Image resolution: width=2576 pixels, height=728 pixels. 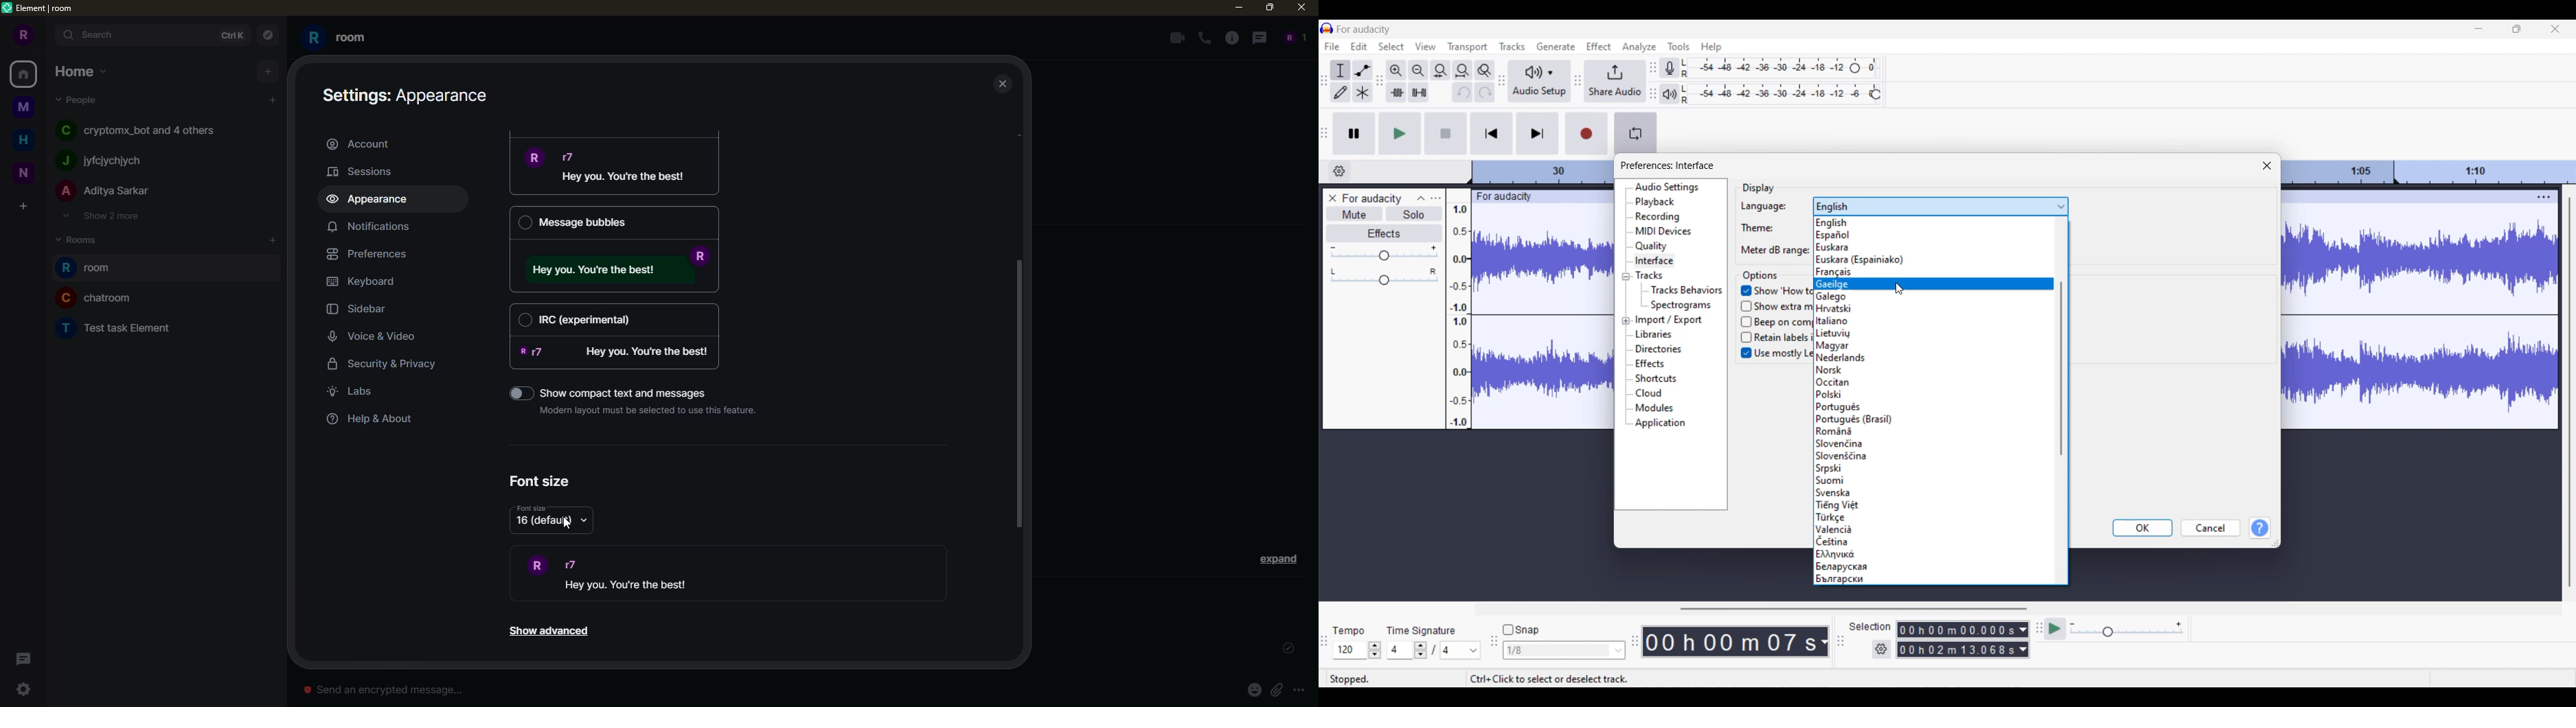 What do you see at coordinates (1668, 166) in the screenshot?
I see `preferences interface` at bounding box center [1668, 166].